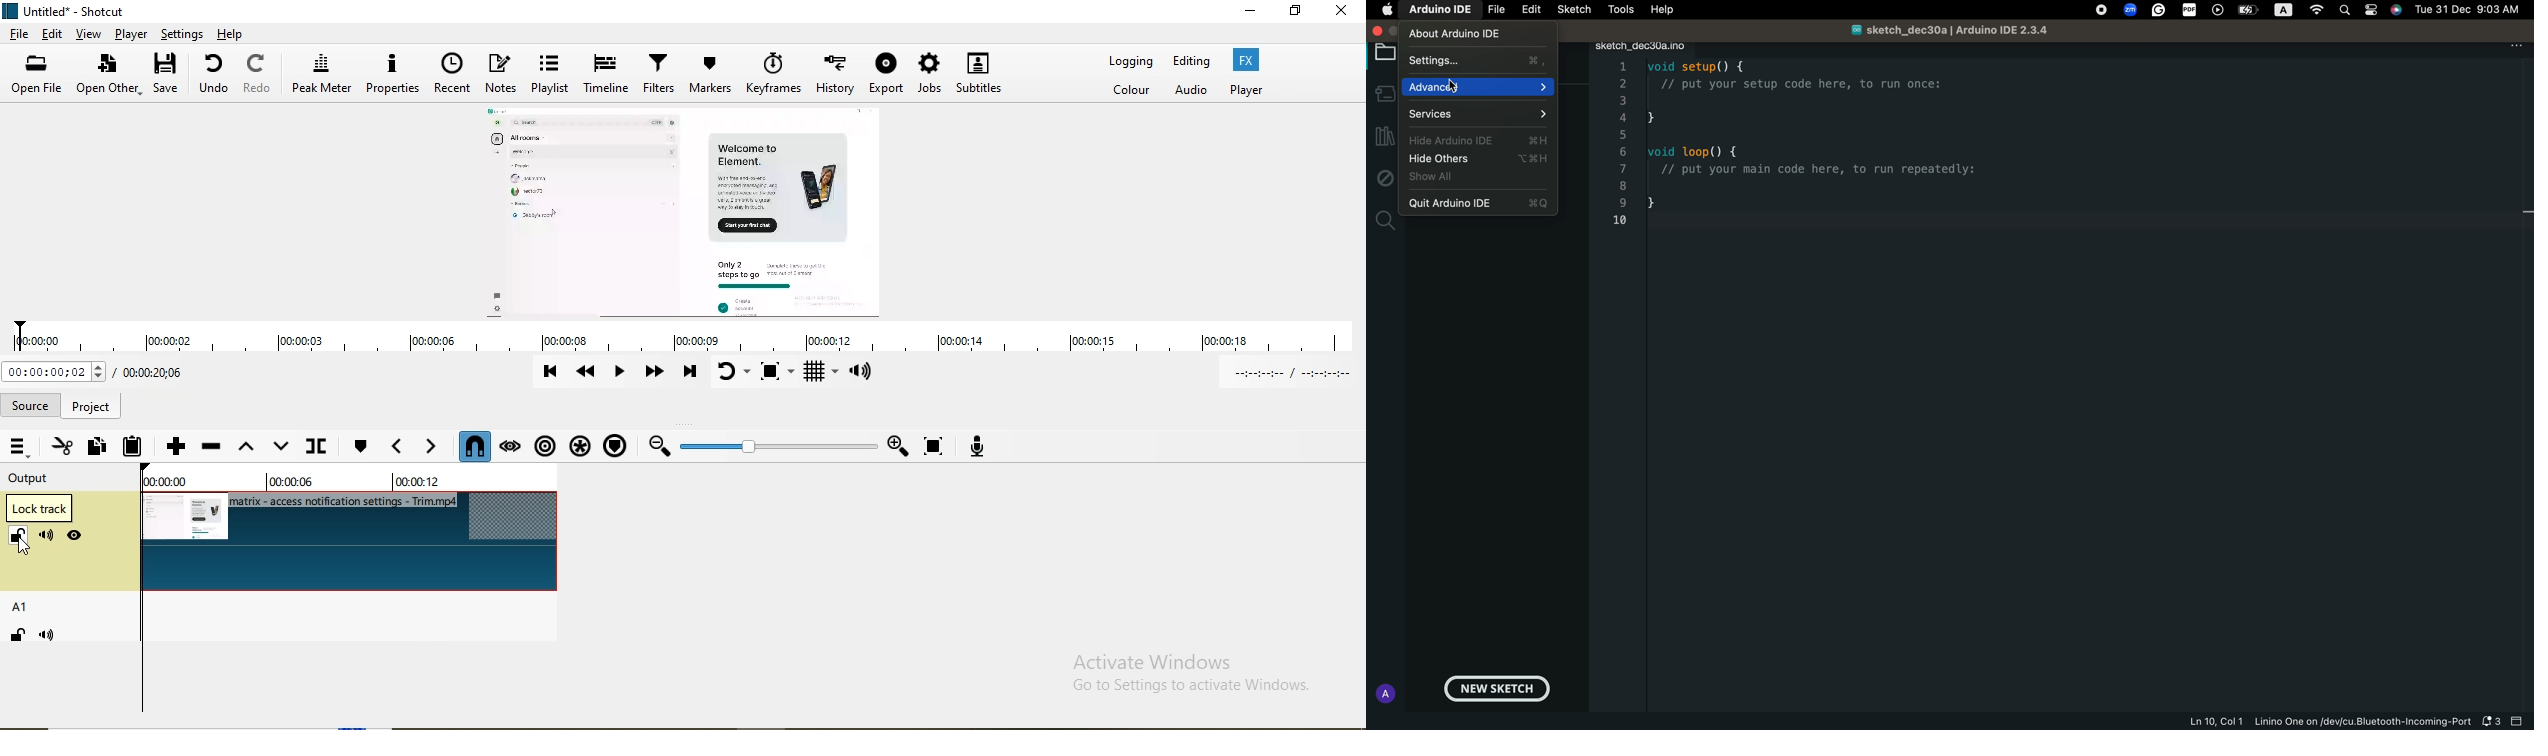  Describe the element at coordinates (1246, 59) in the screenshot. I see `Fx` at that location.